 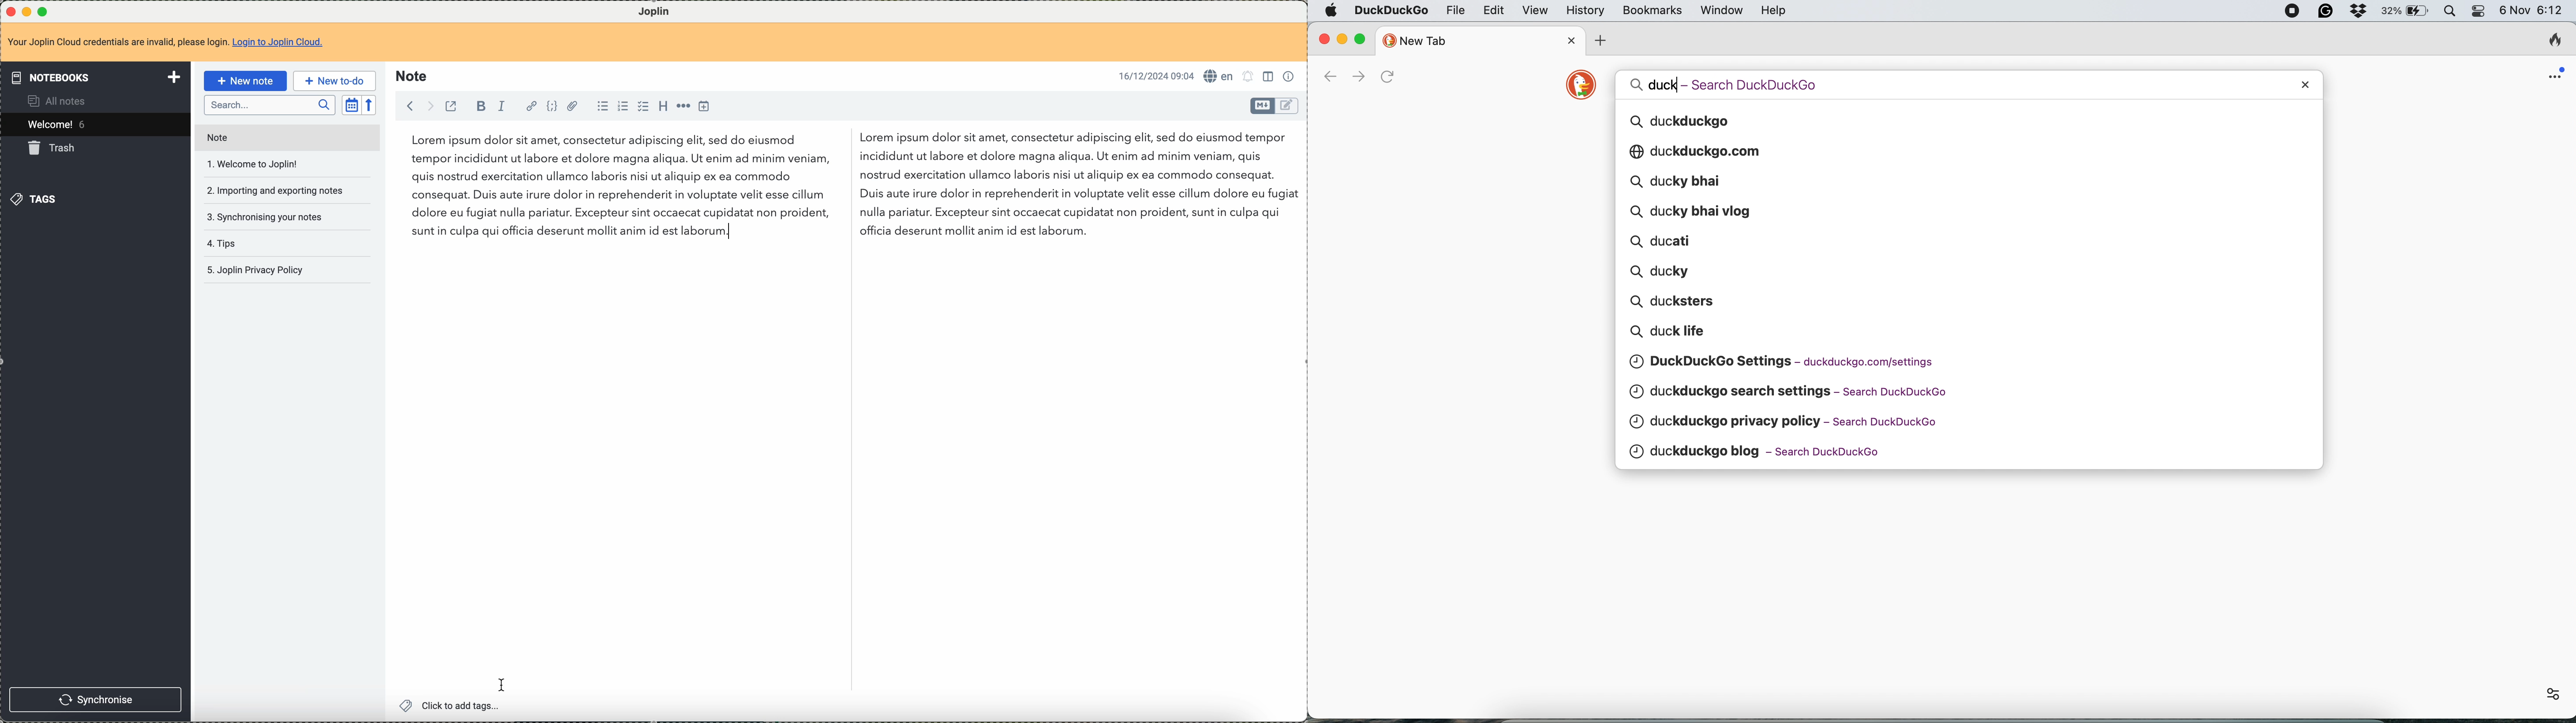 What do you see at coordinates (9, 10) in the screenshot?
I see `close` at bounding box center [9, 10].